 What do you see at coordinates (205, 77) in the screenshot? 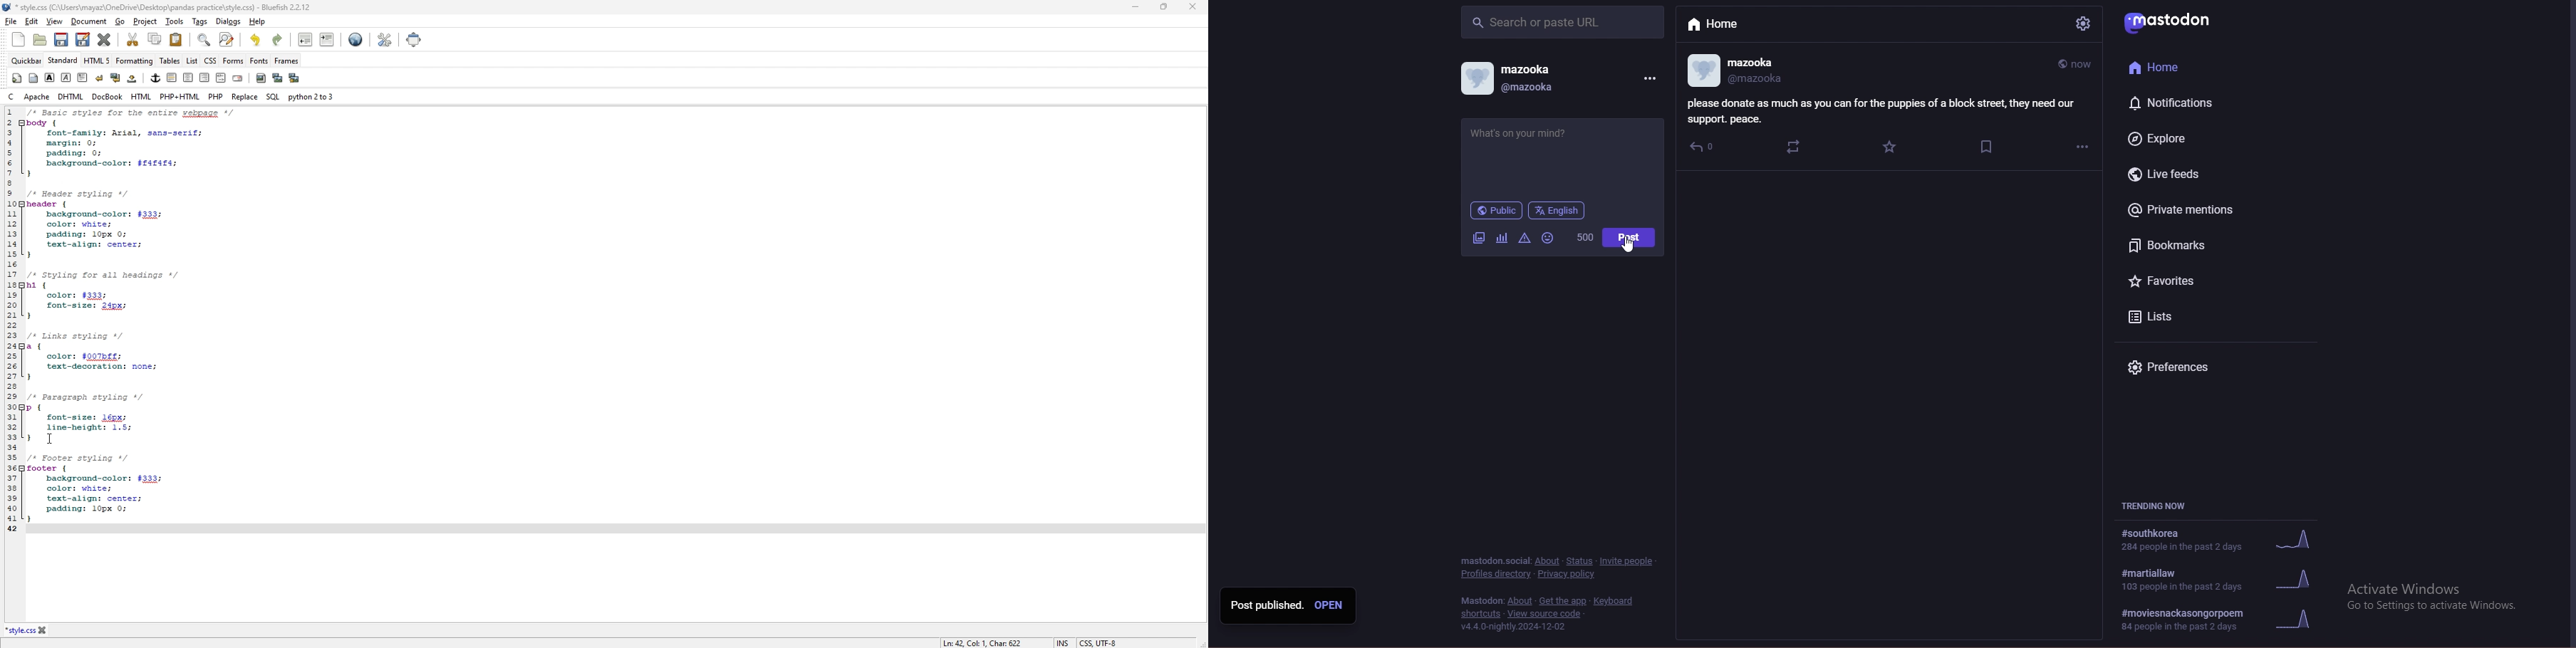
I see `right justify` at bounding box center [205, 77].